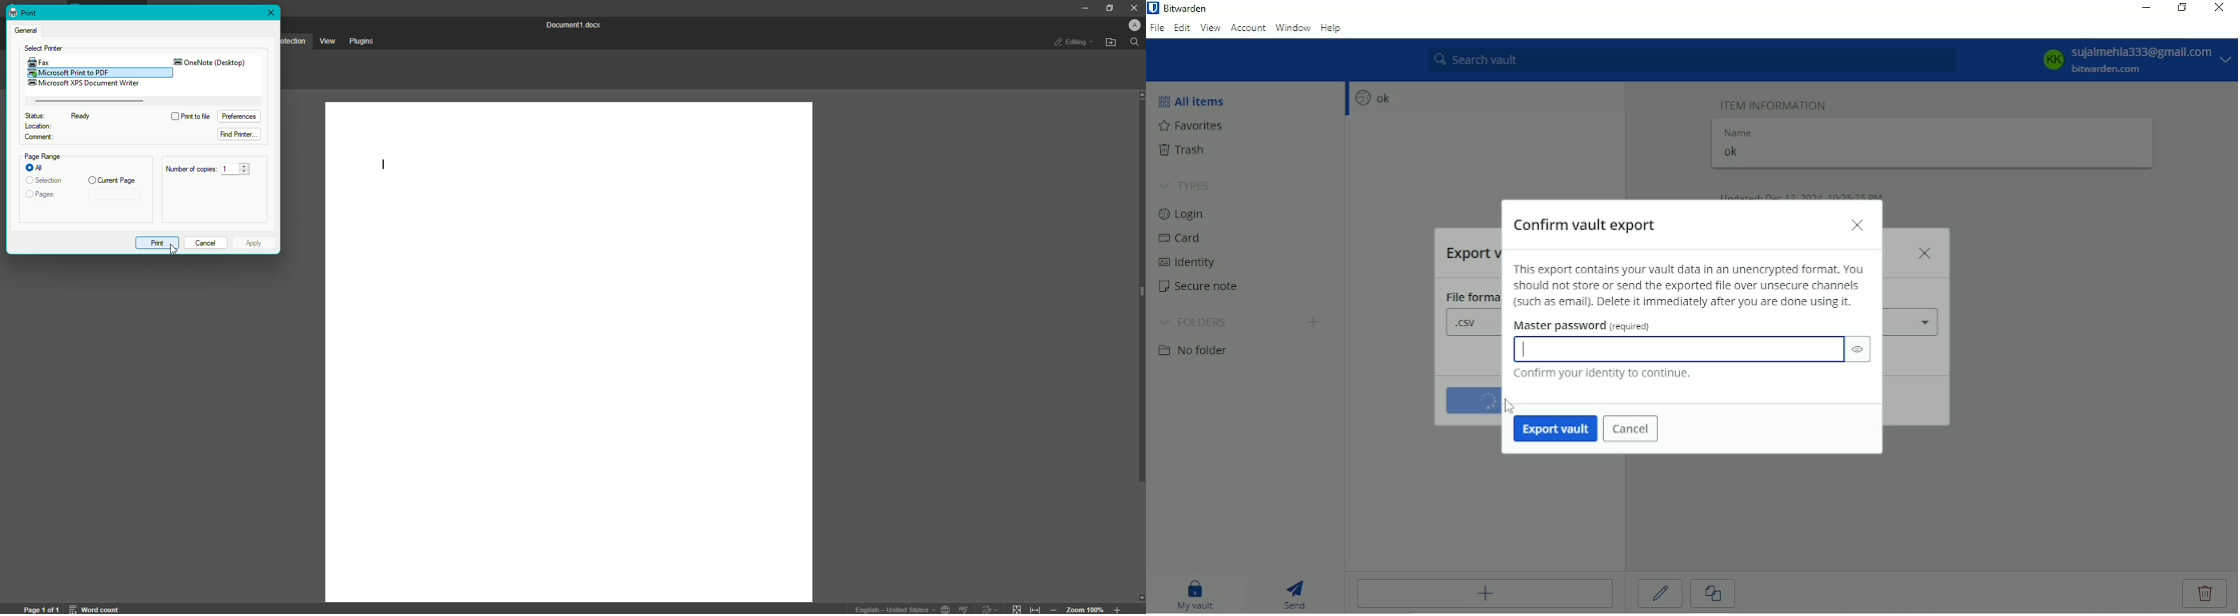  I want to click on Create folder, so click(1315, 324).